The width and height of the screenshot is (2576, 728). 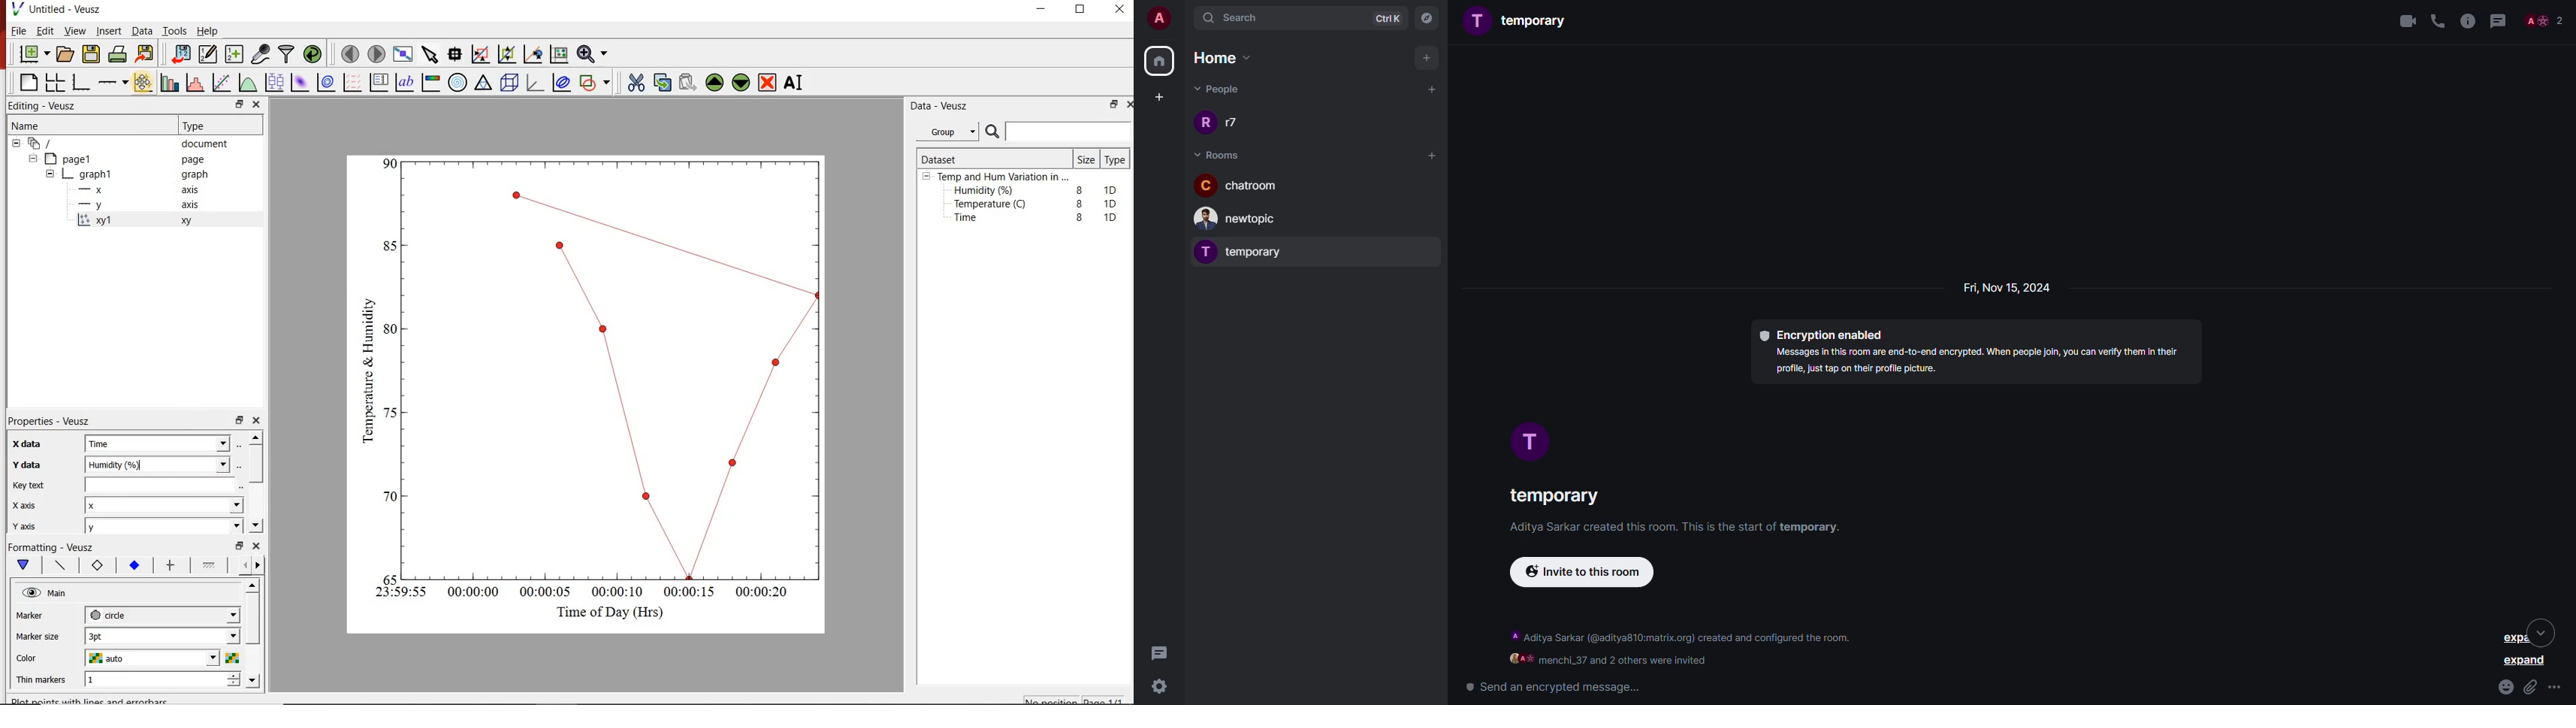 What do you see at coordinates (1111, 106) in the screenshot?
I see `restore down` at bounding box center [1111, 106].